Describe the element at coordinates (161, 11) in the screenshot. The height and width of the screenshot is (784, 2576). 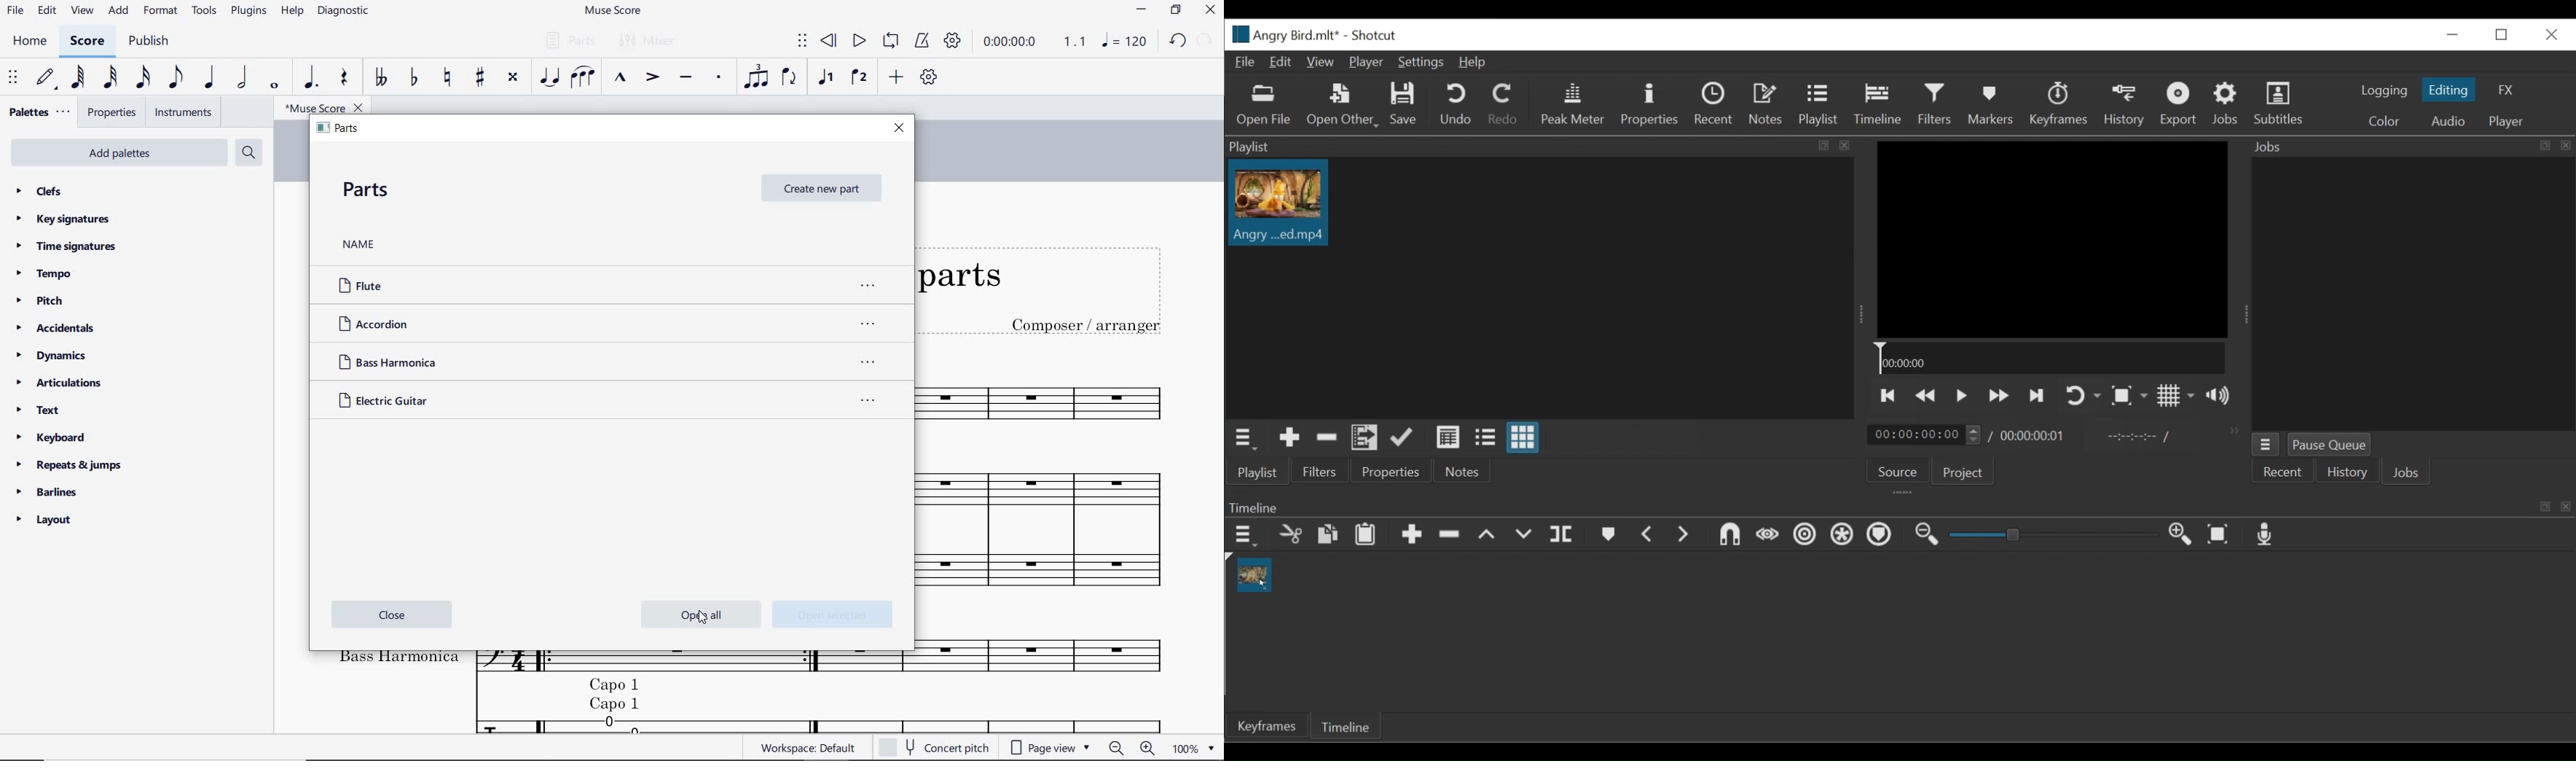
I see `format` at that location.